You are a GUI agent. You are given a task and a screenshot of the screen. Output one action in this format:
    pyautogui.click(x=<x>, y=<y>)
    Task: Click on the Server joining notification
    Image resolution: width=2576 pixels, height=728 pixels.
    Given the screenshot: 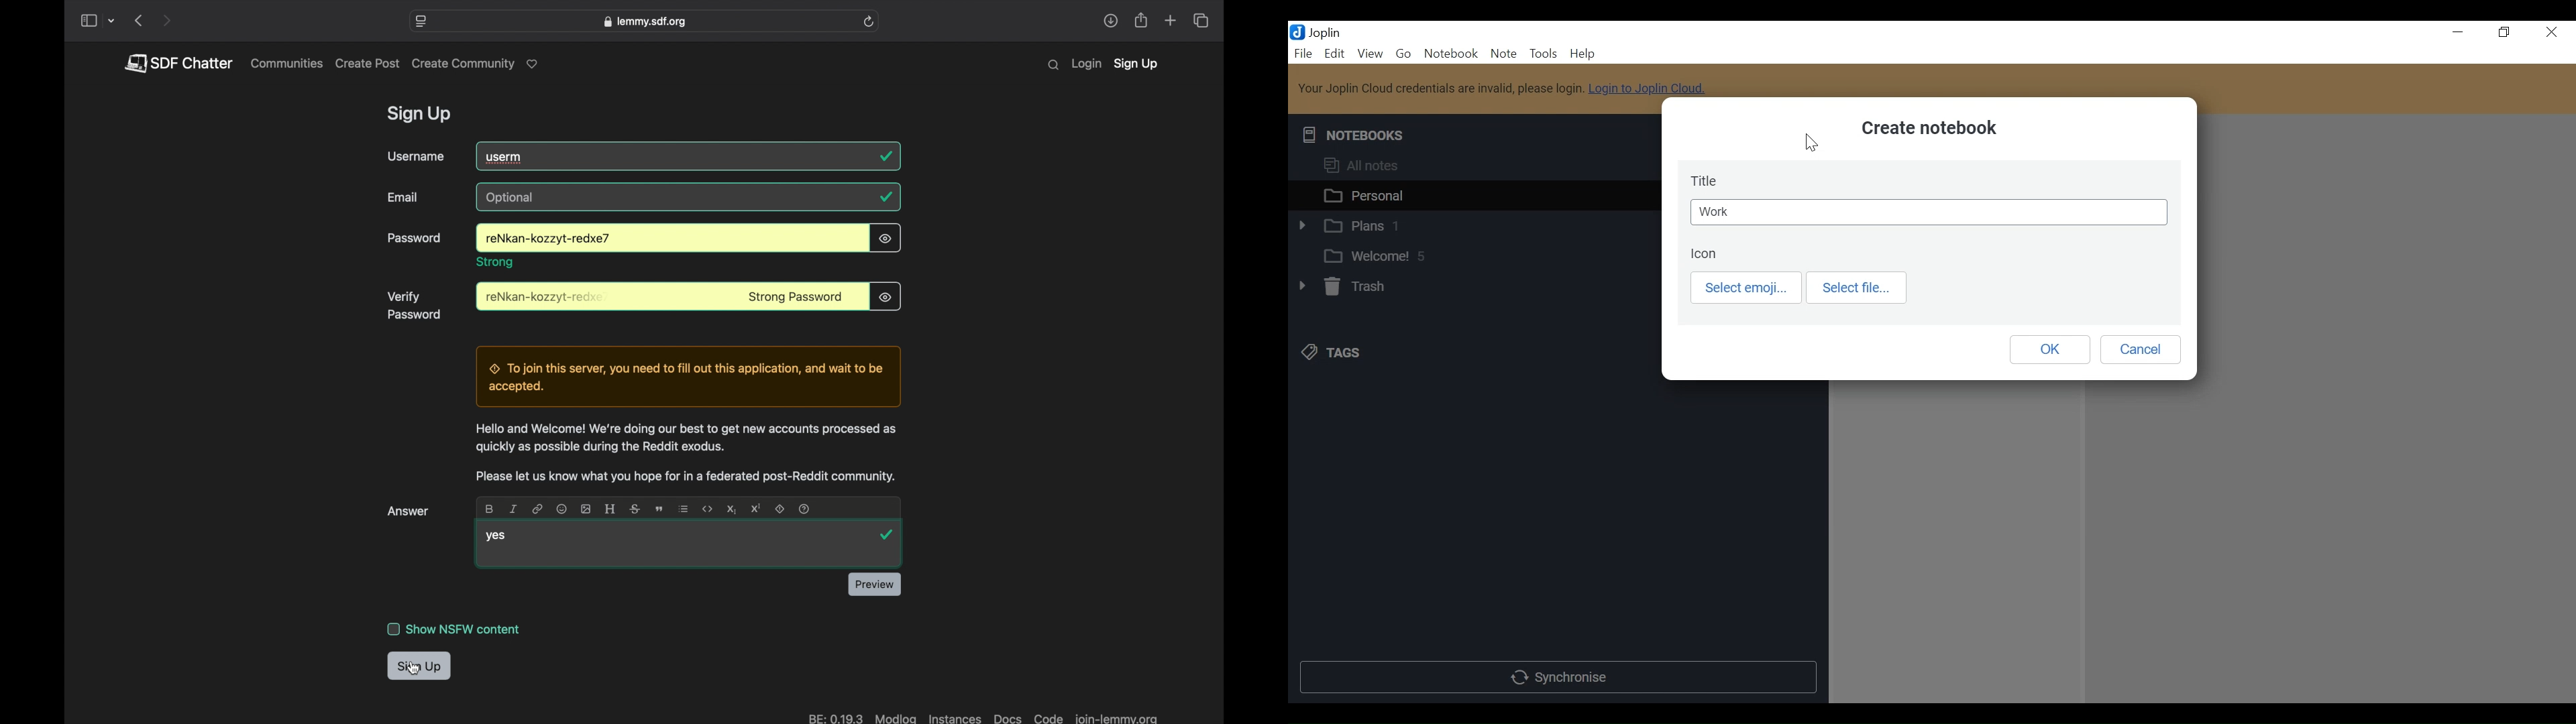 What is the action you would take?
    pyautogui.click(x=687, y=377)
    